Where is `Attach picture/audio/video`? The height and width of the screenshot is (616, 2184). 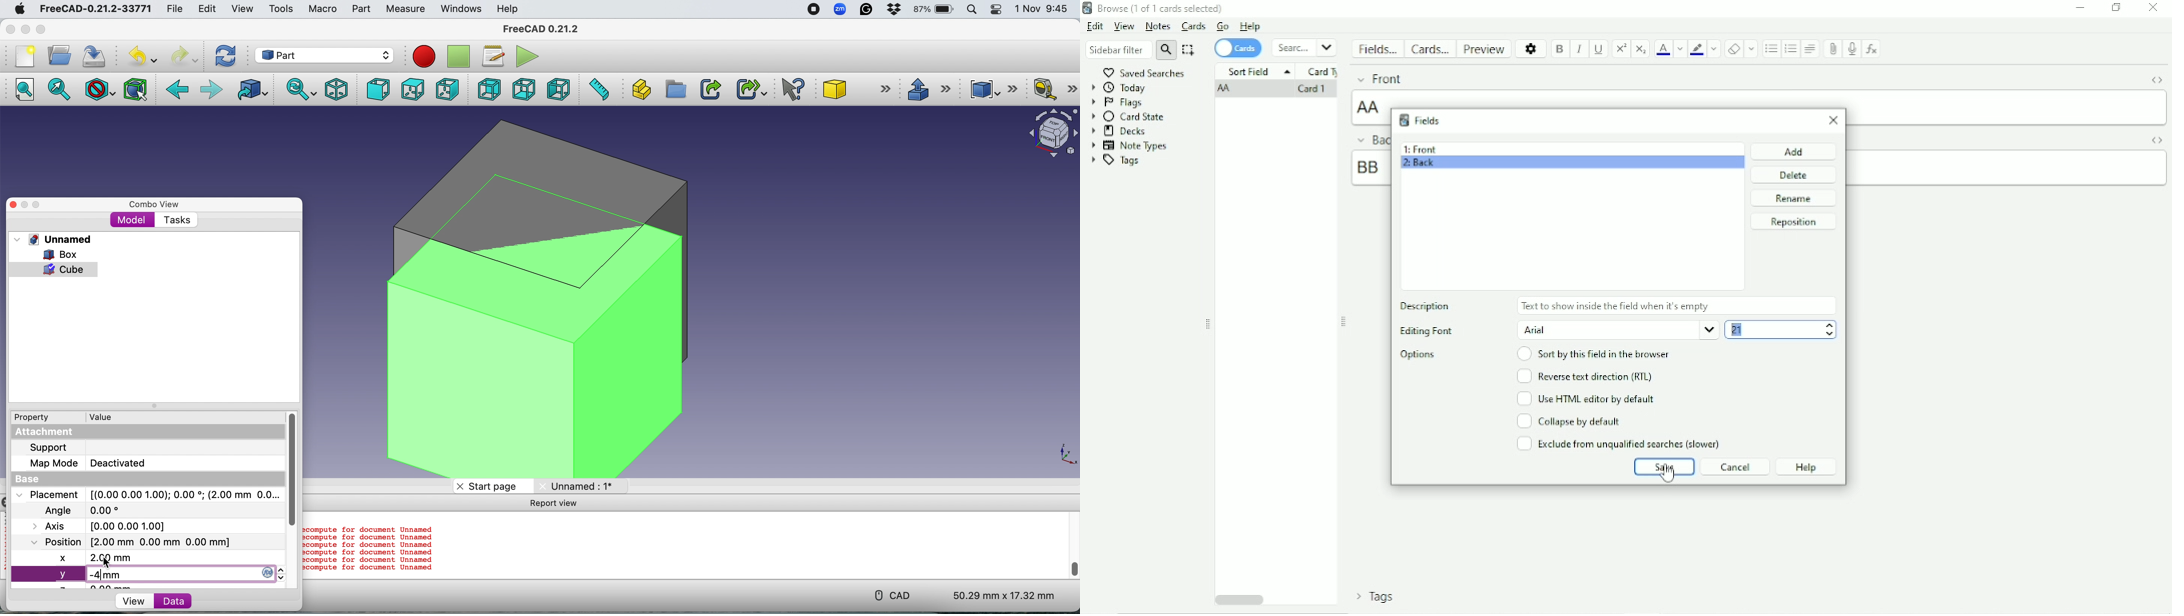
Attach picture/audio/video is located at coordinates (1831, 49).